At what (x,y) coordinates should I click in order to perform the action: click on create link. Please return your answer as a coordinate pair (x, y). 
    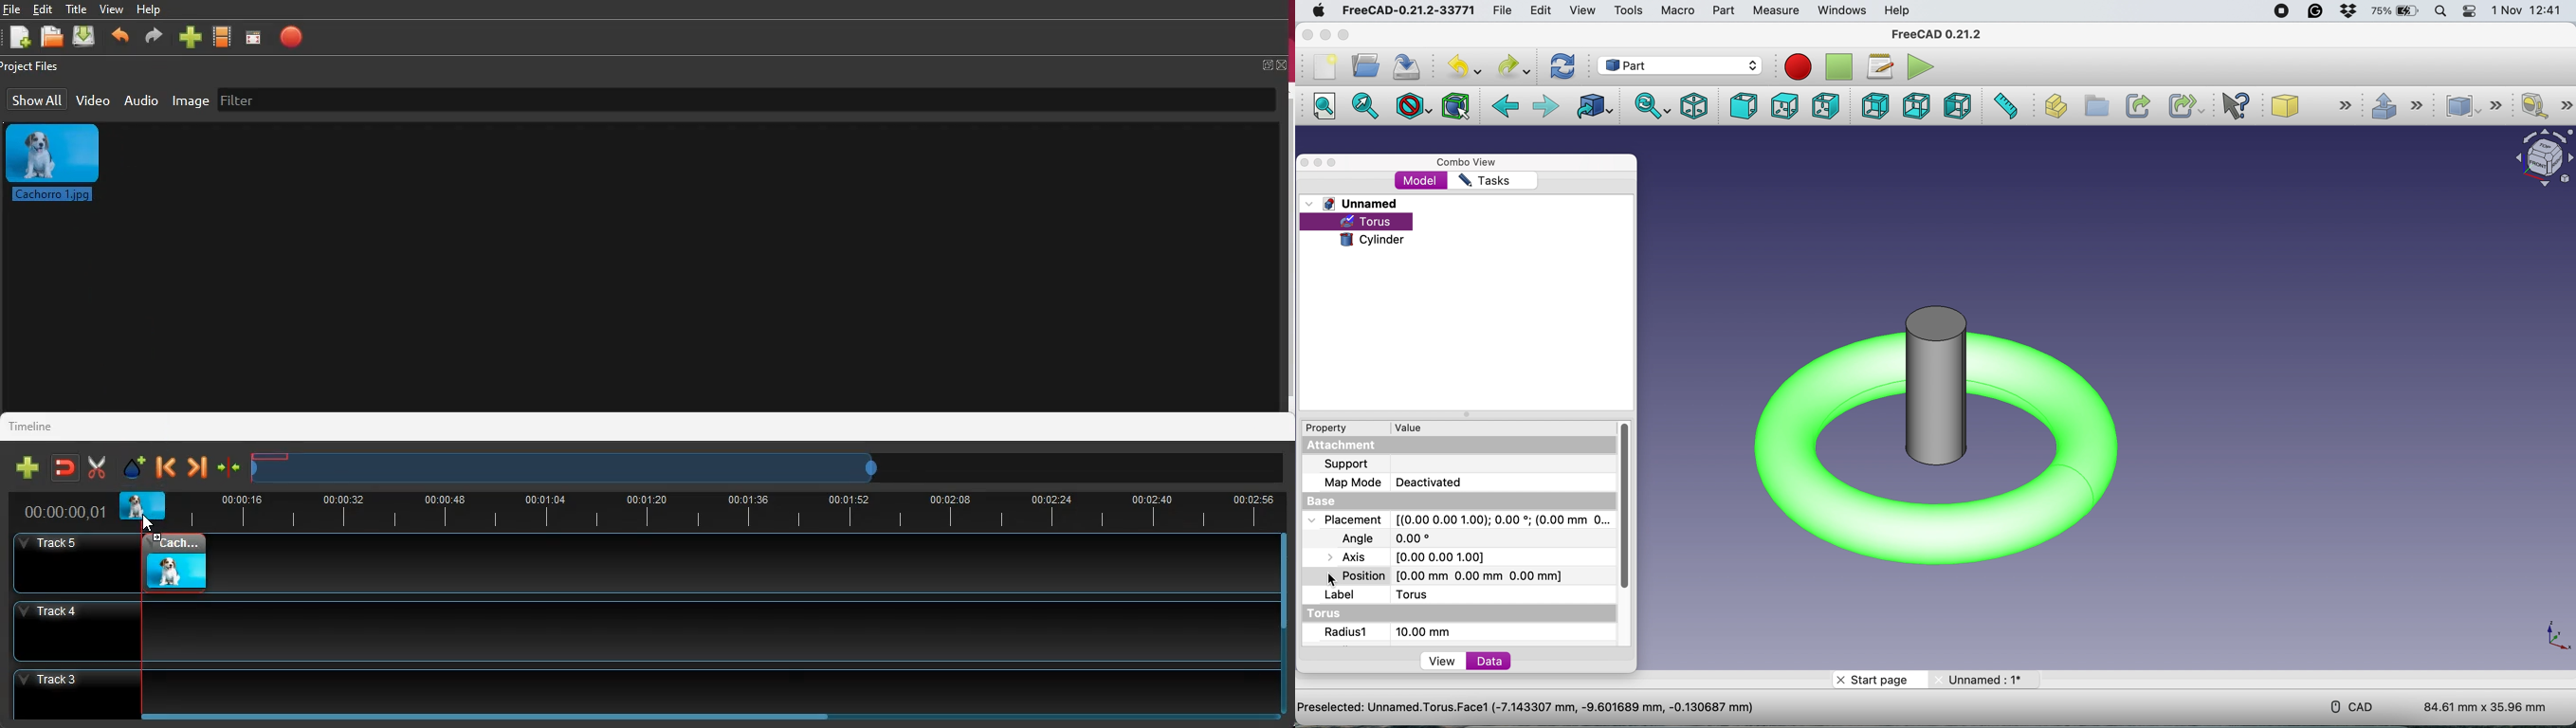
    Looking at the image, I should click on (2137, 105).